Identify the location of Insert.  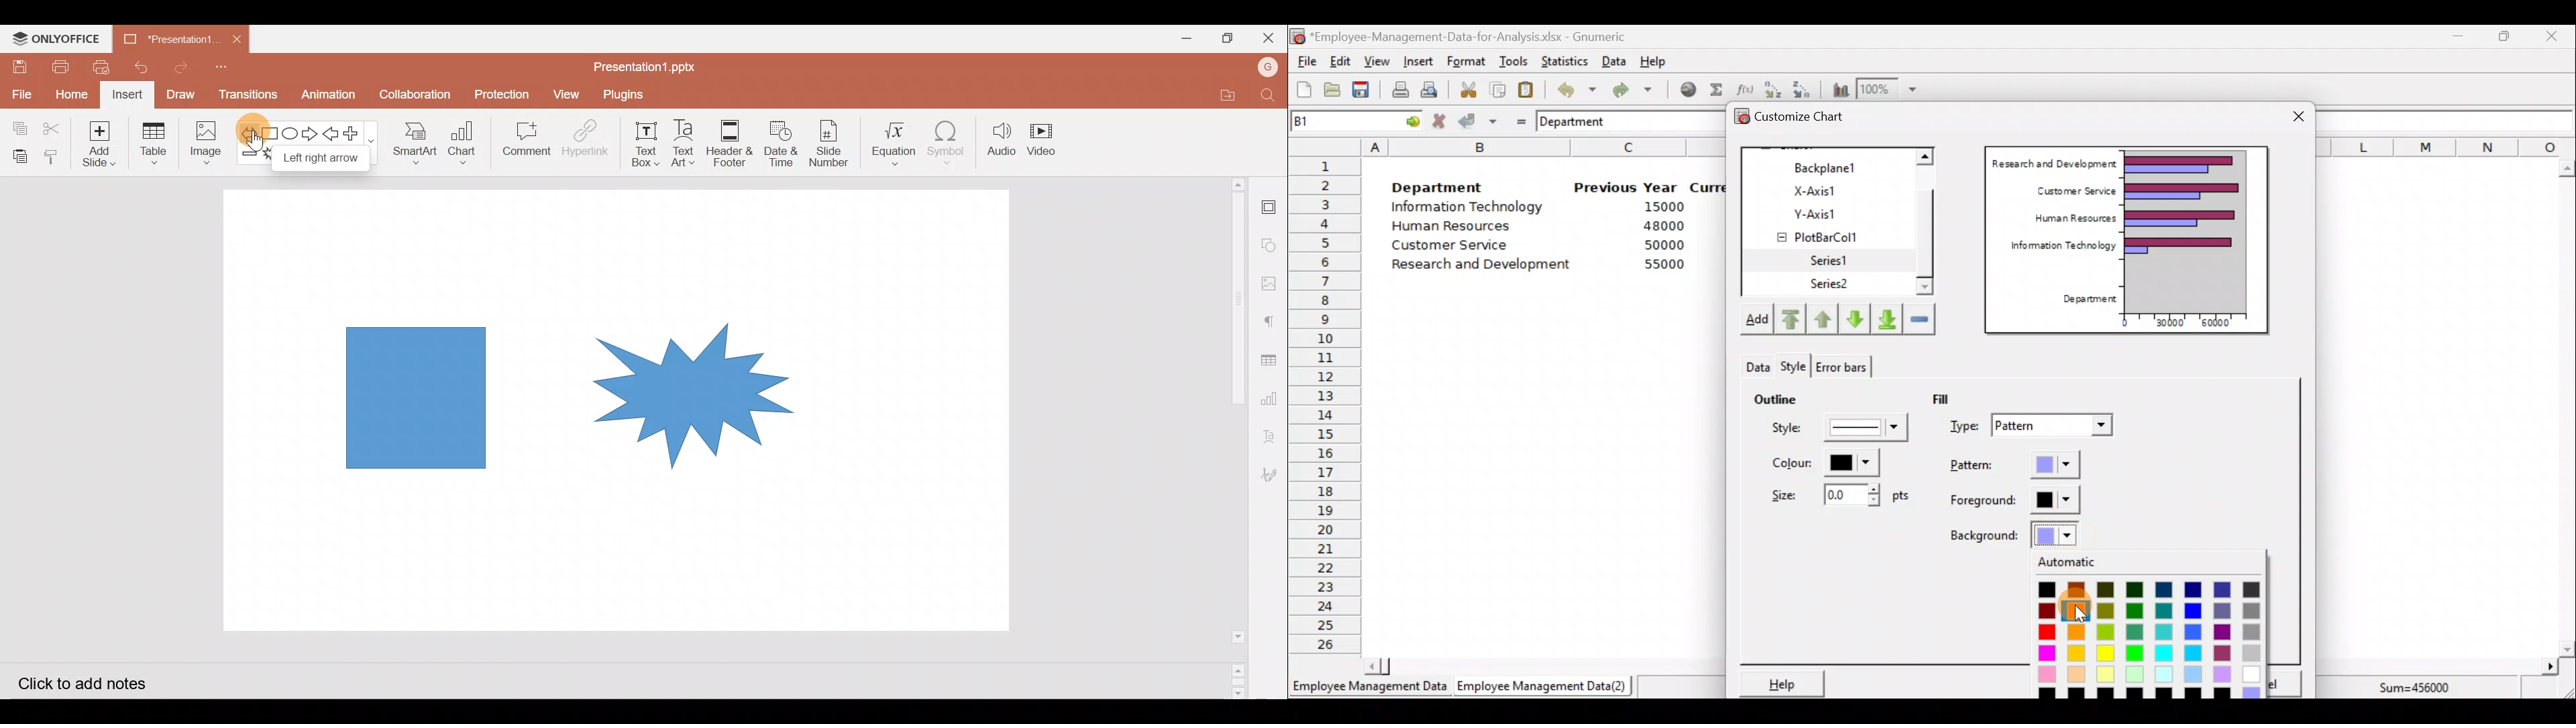
(1417, 62).